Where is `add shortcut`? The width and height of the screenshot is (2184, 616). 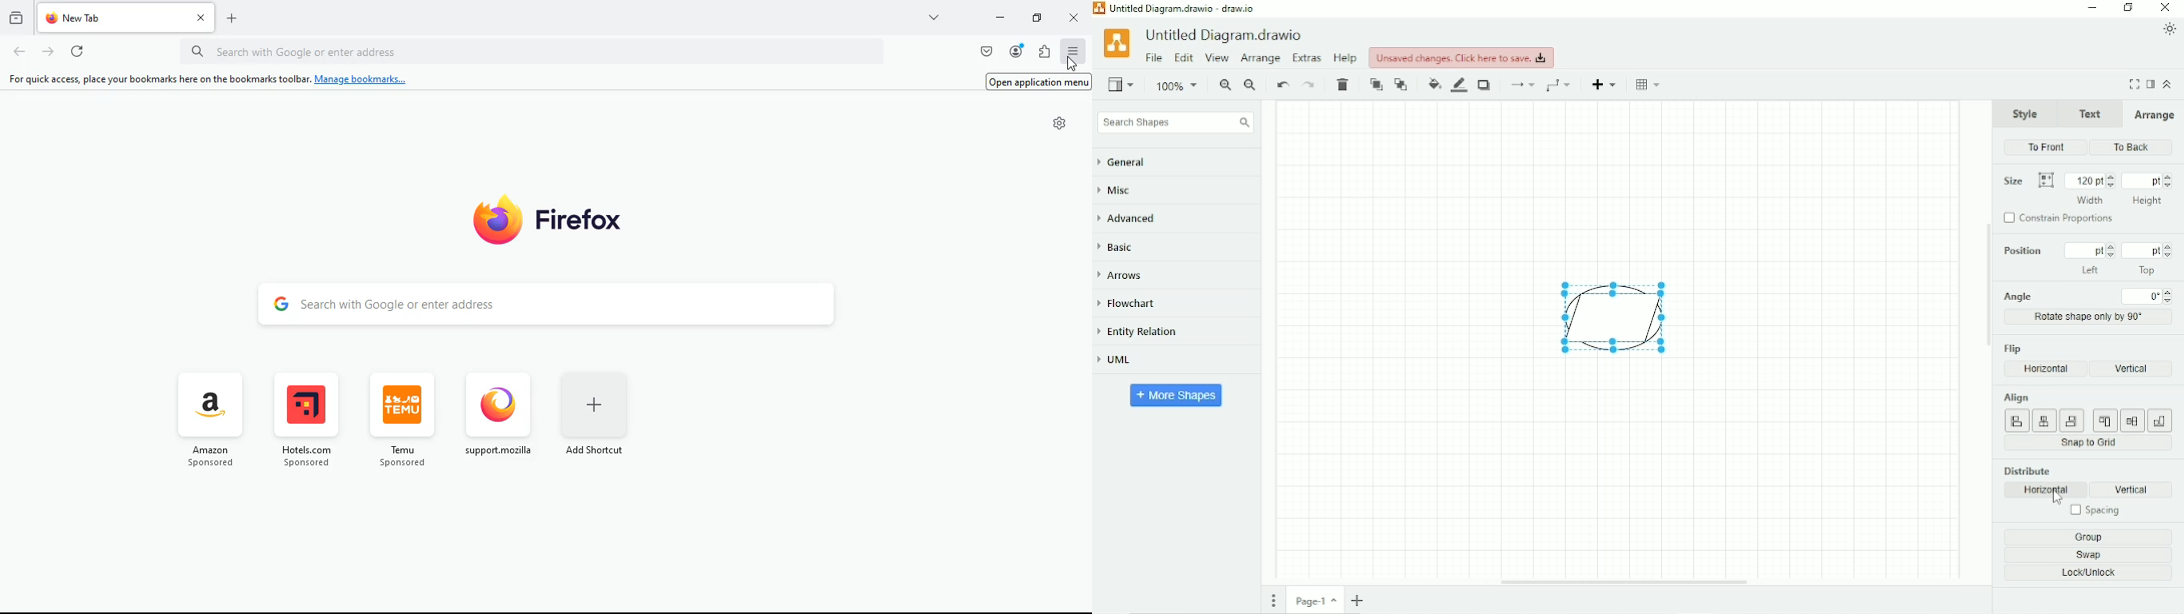
add shortcut is located at coordinates (597, 413).